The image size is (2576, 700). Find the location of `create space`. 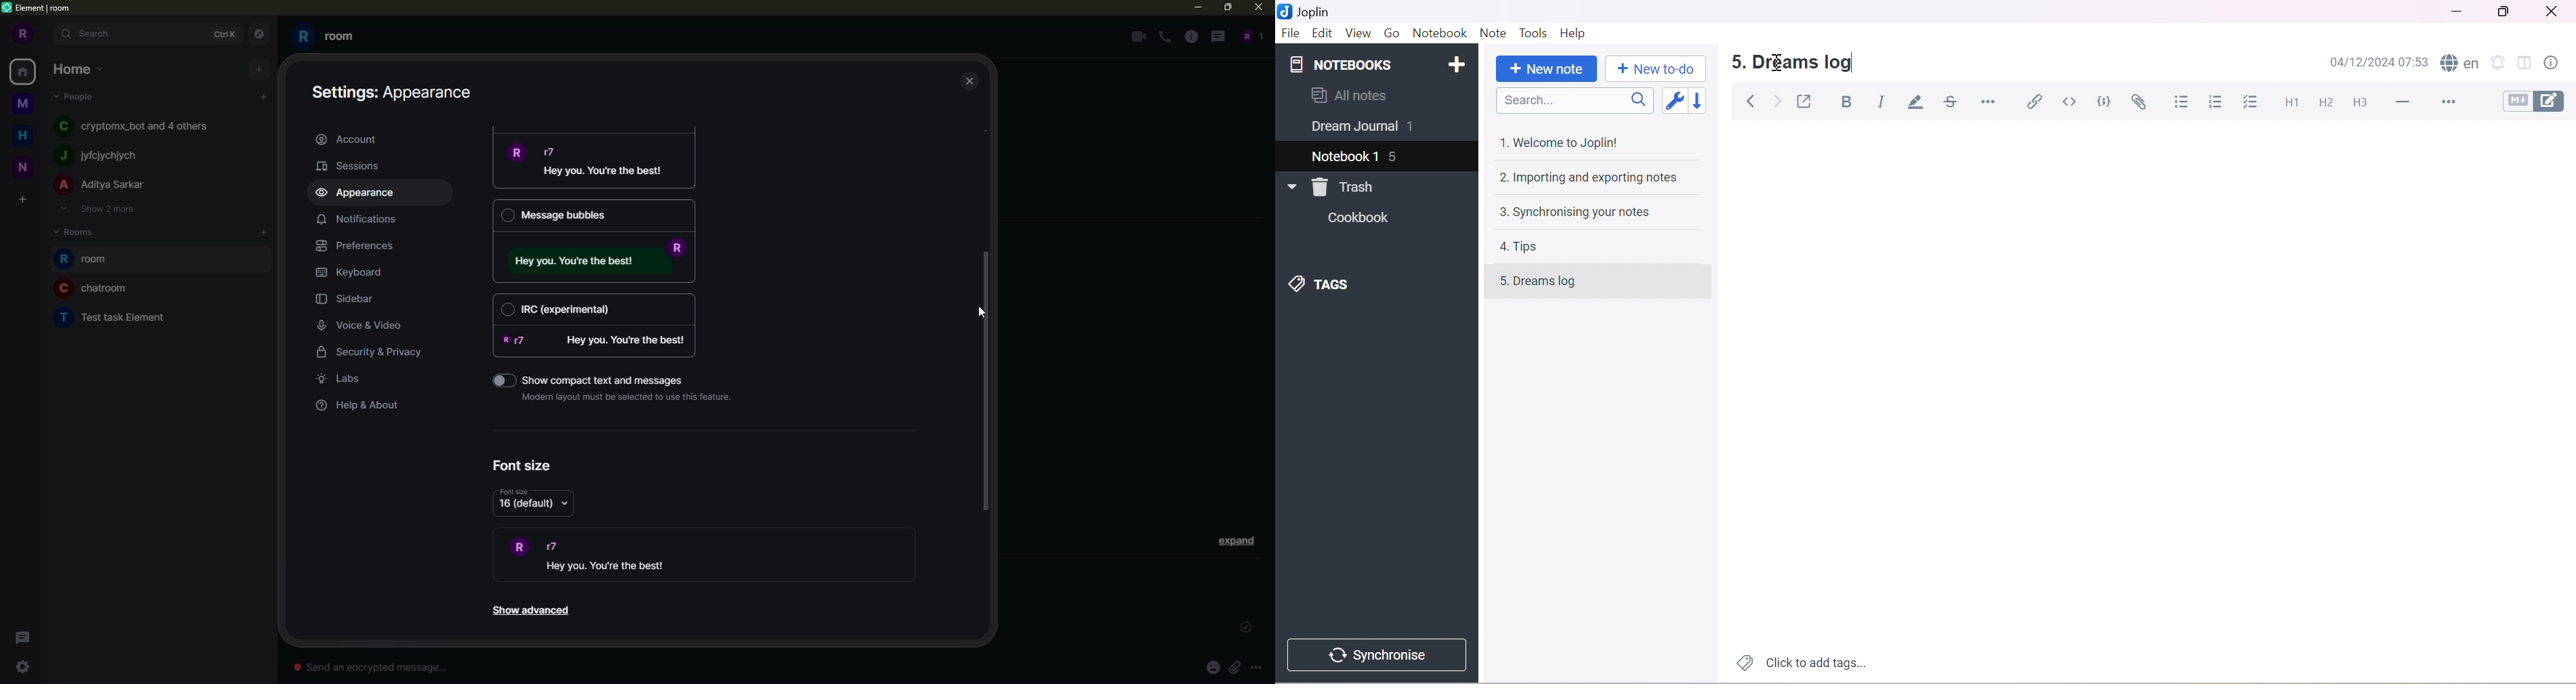

create space is located at coordinates (22, 201).